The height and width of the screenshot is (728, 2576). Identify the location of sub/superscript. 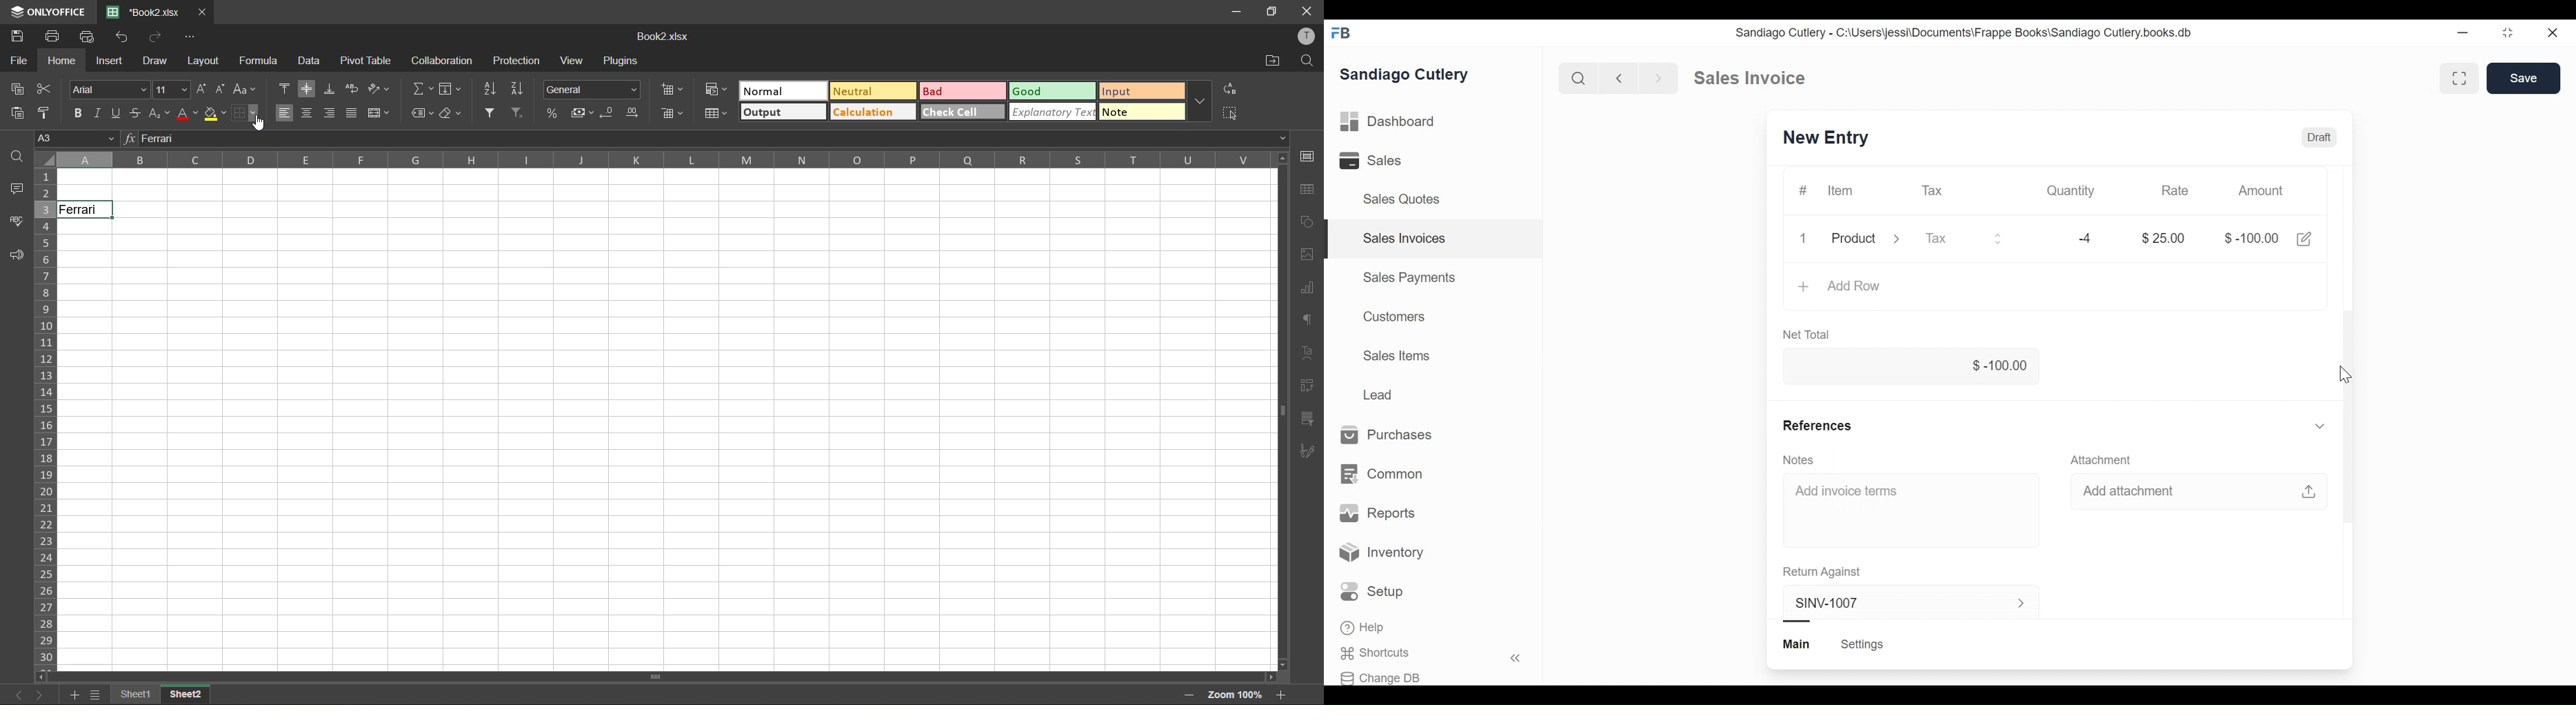
(161, 114).